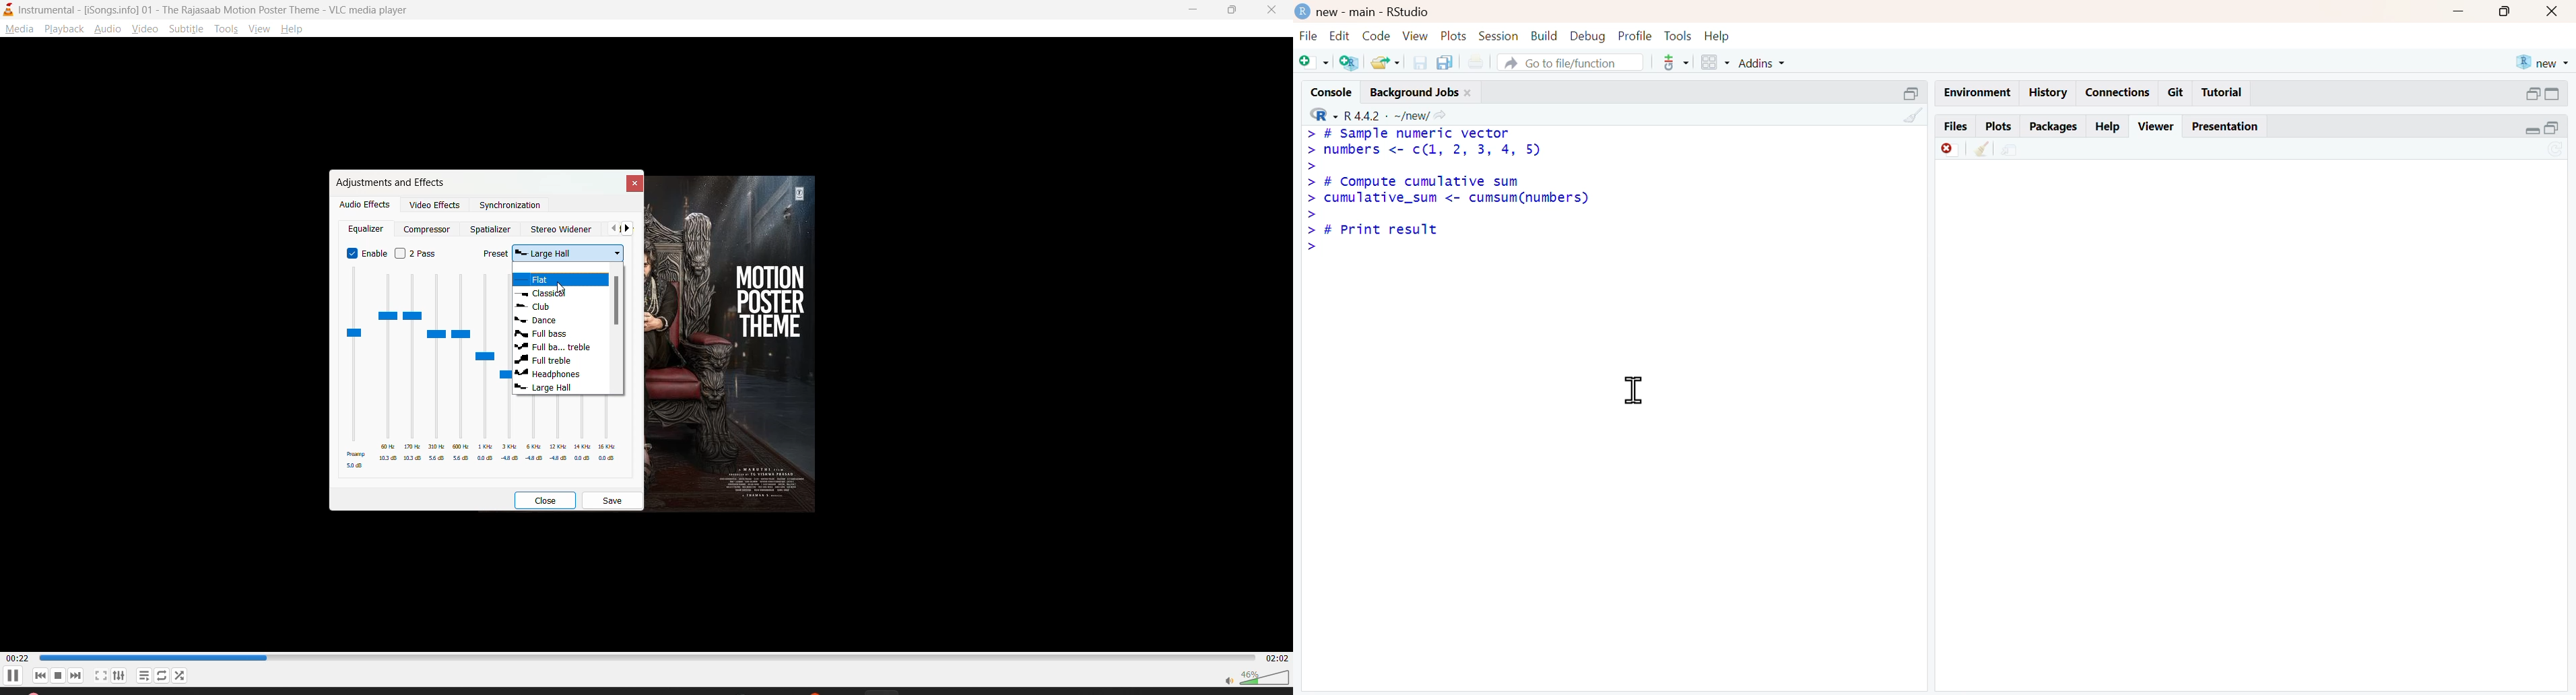 This screenshot has height=700, width=2576. What do you see at coordinates (1762, 63) in the screenshot?
I see `addins` at bounding box center [1762, 63].